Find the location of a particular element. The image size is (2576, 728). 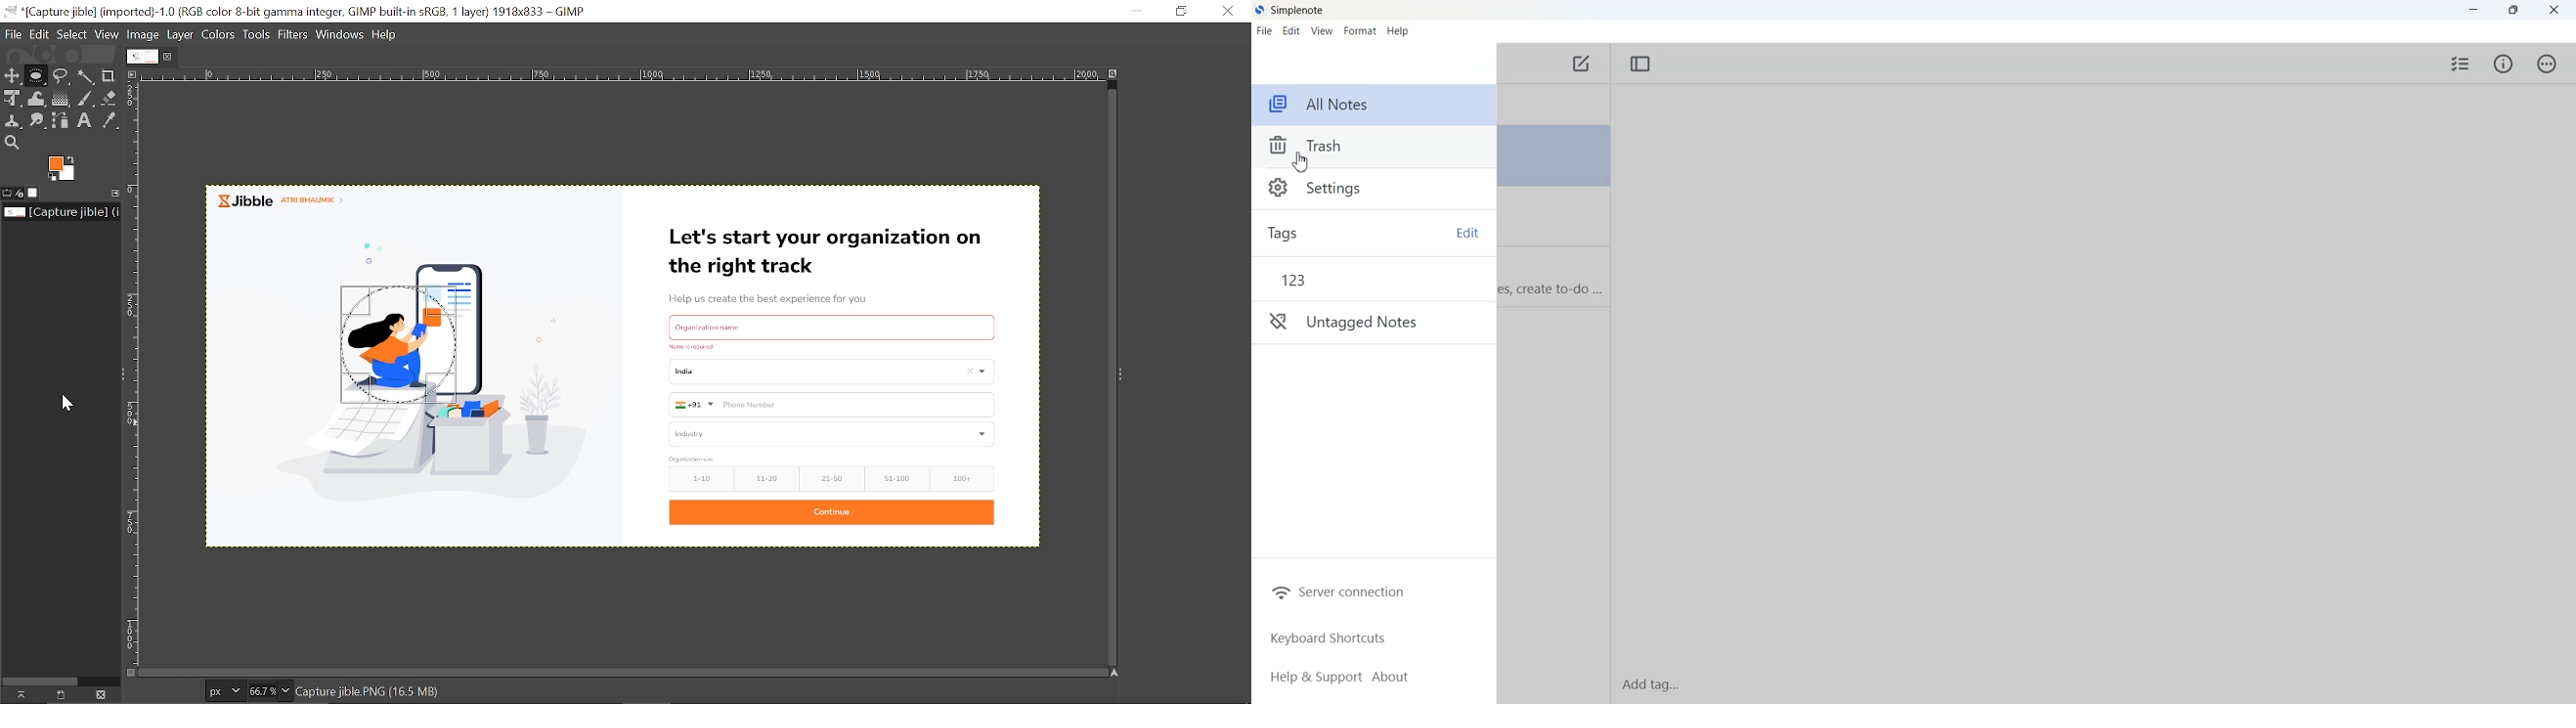

Filters is located at coordinates (295, 34).